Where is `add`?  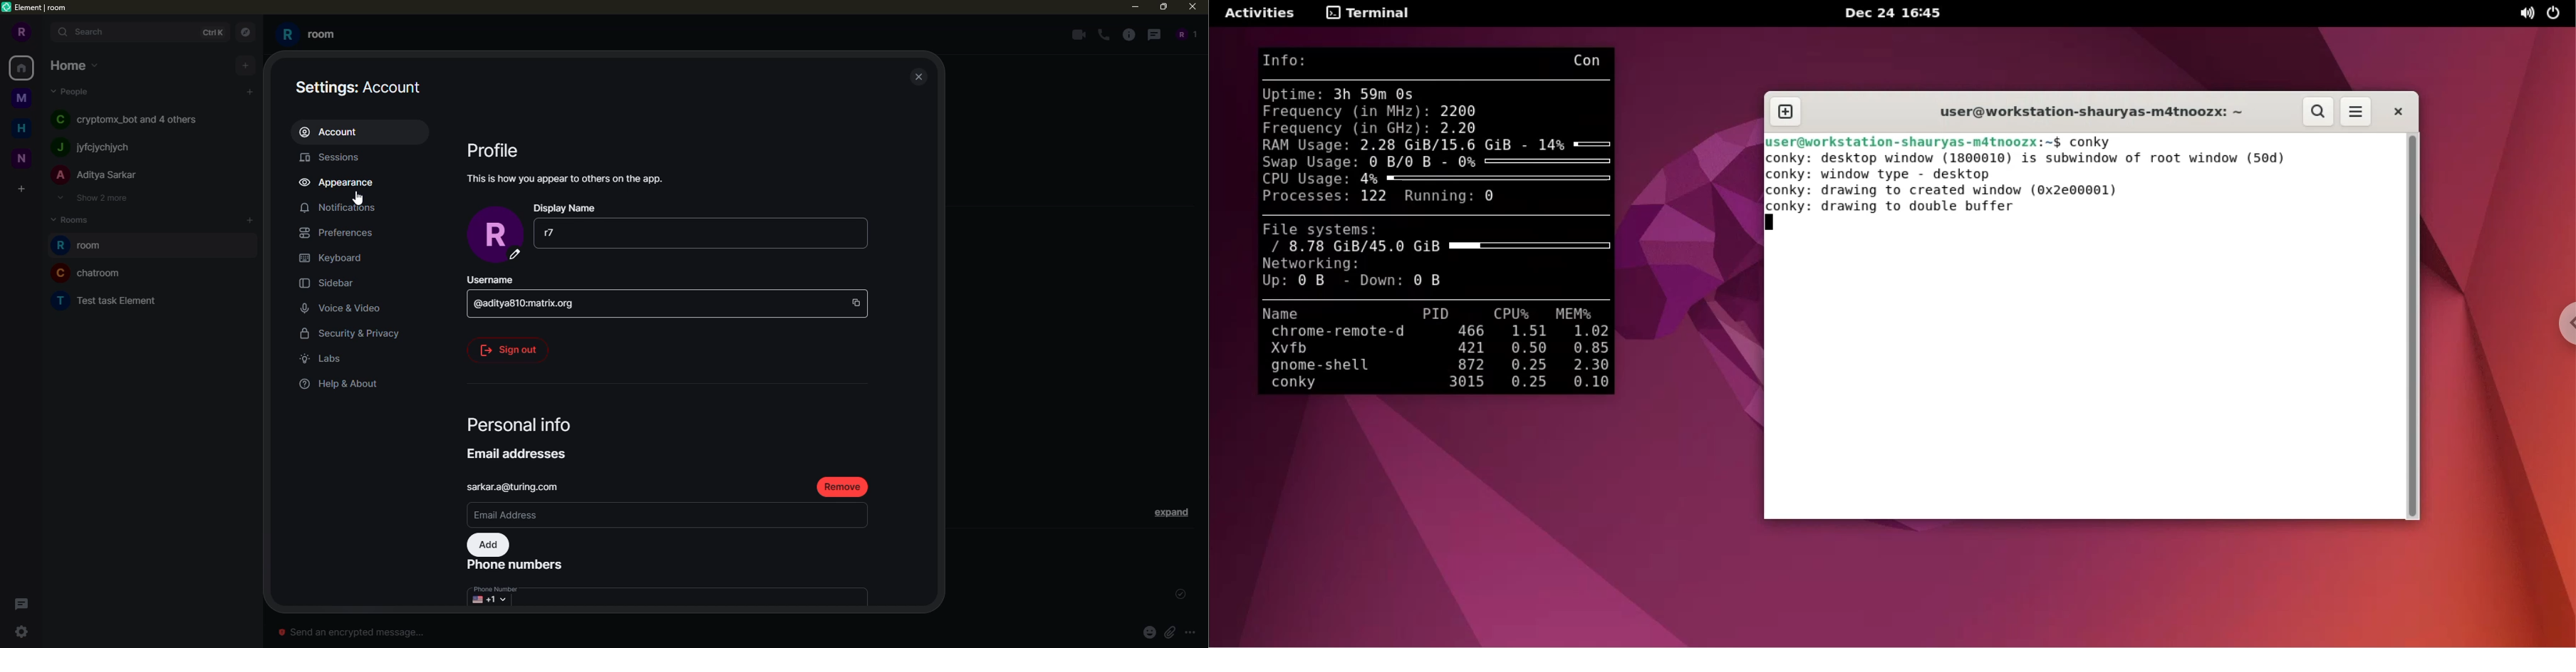 add is located at coordinates (245, 64).